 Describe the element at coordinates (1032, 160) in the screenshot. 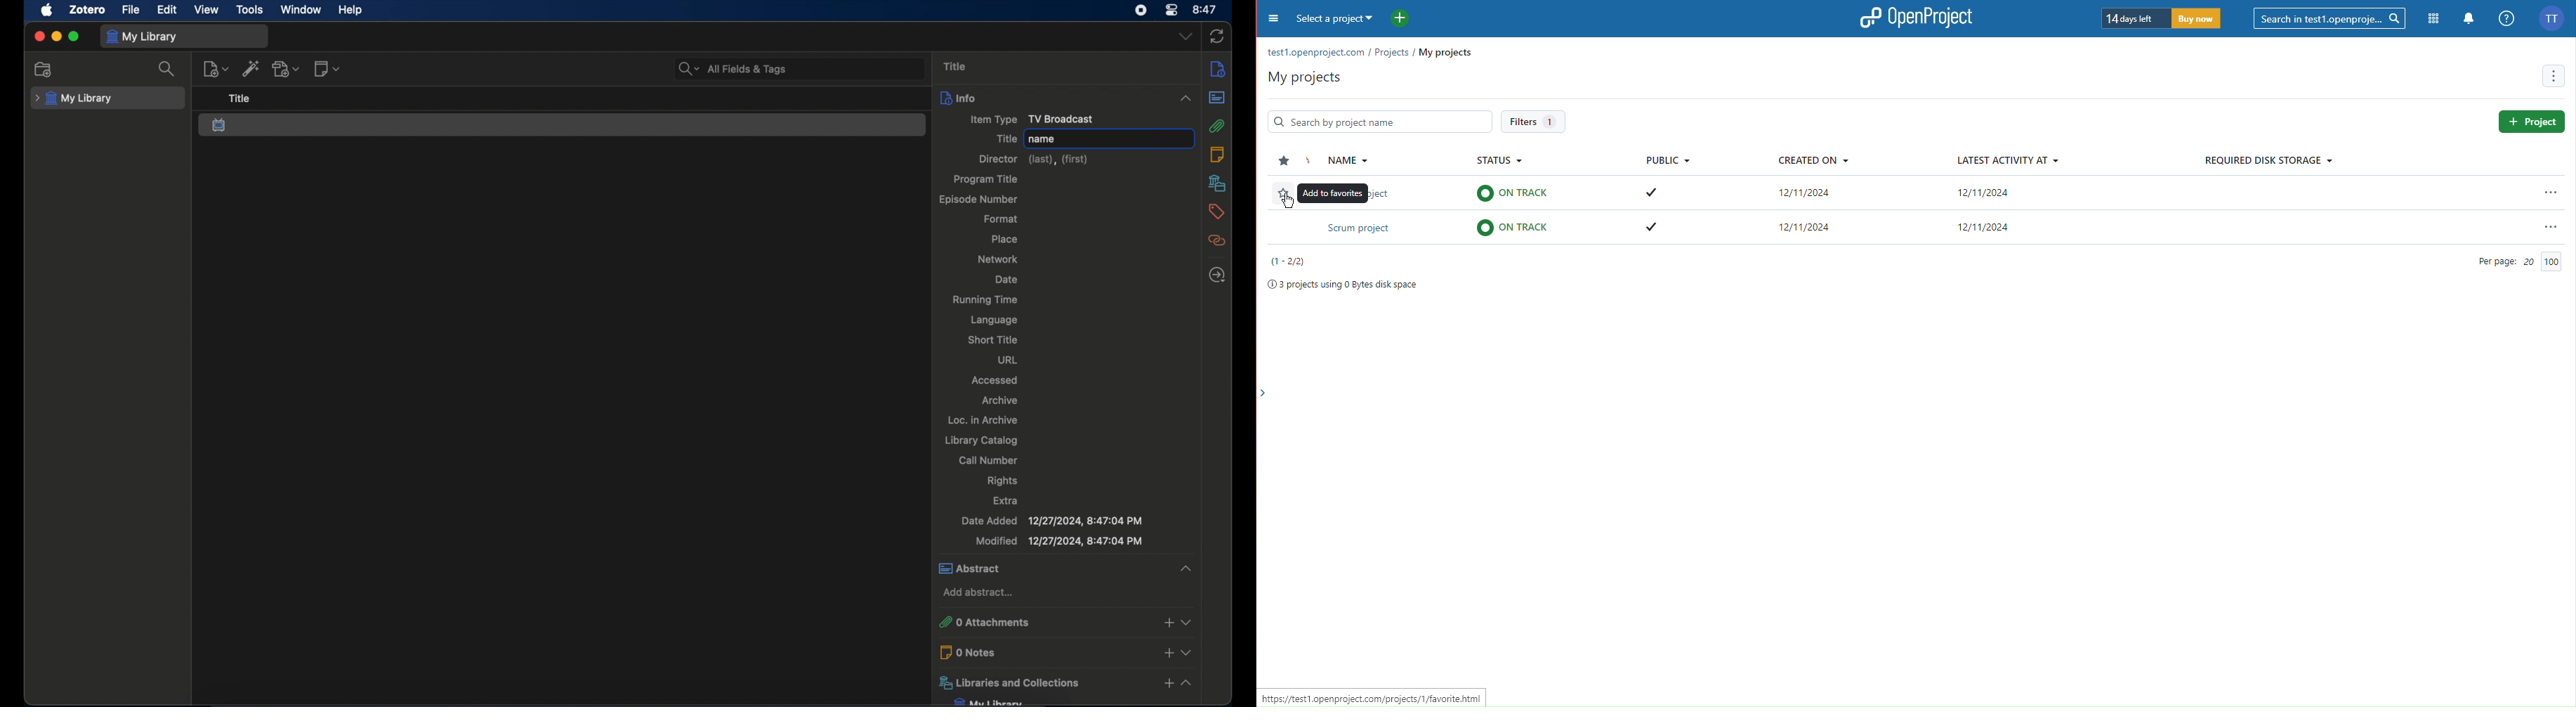

I see `director` at that location.